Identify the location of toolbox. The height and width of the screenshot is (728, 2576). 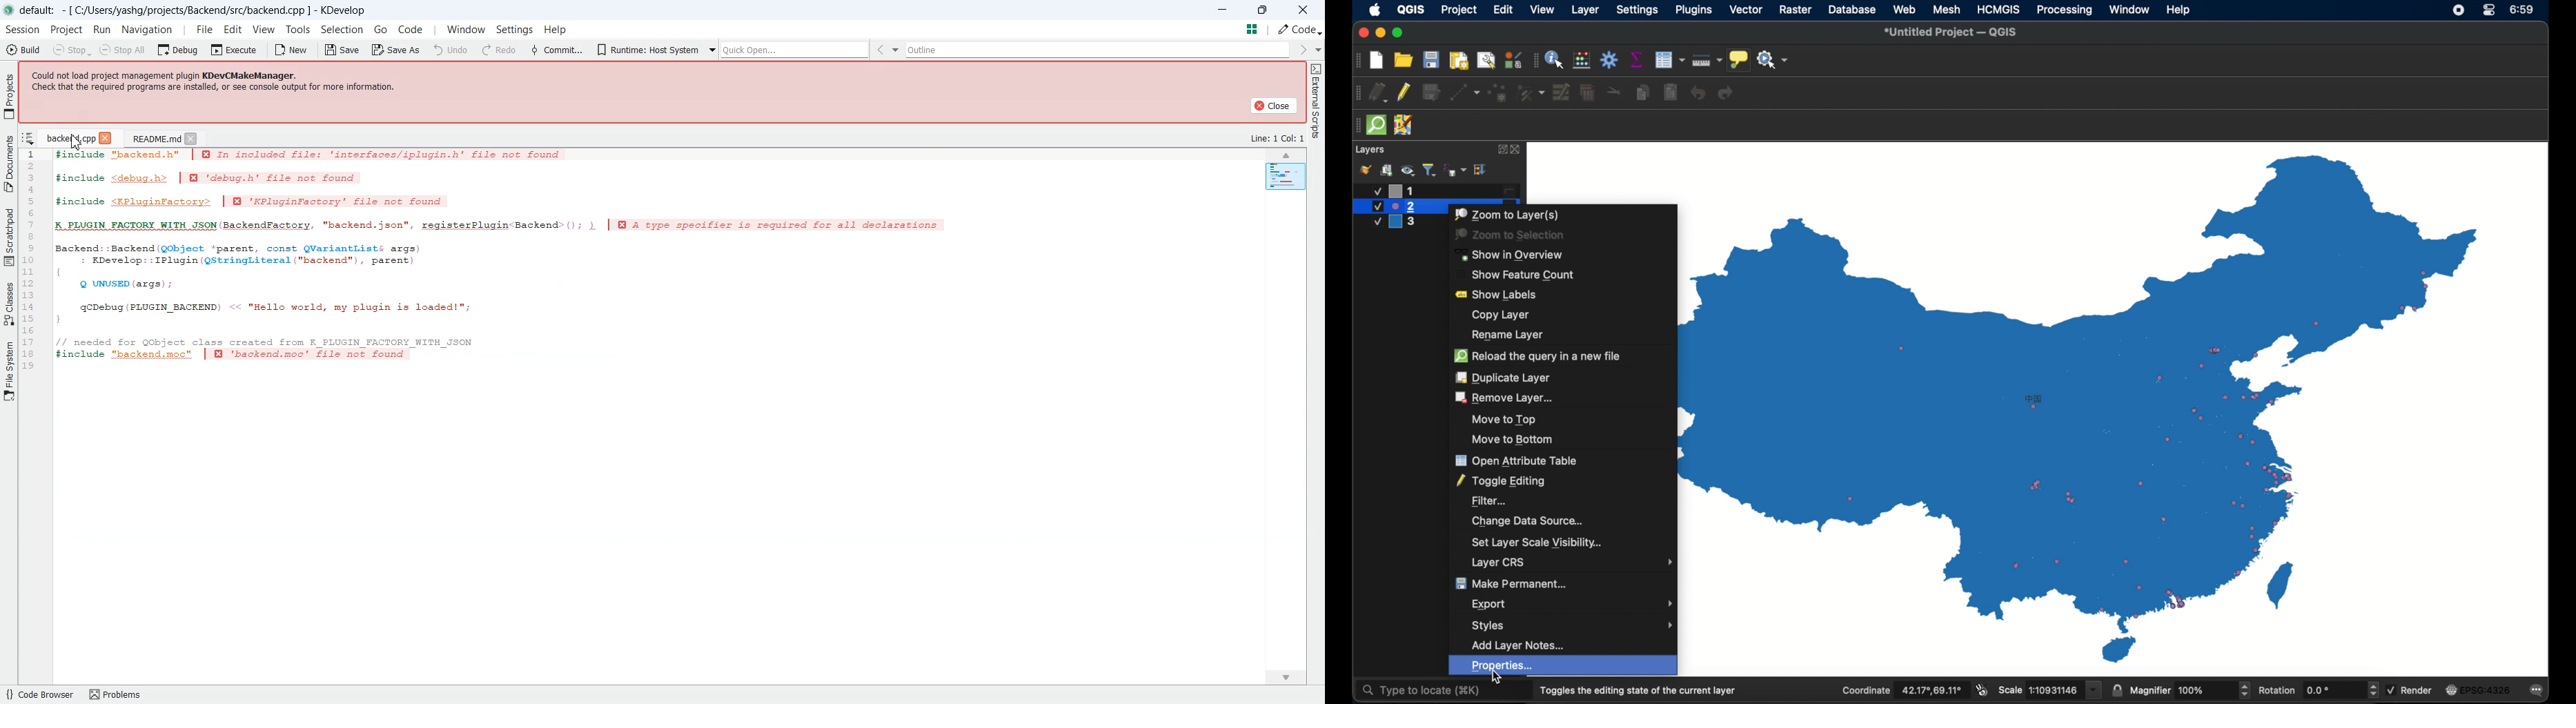
(1610, 59).